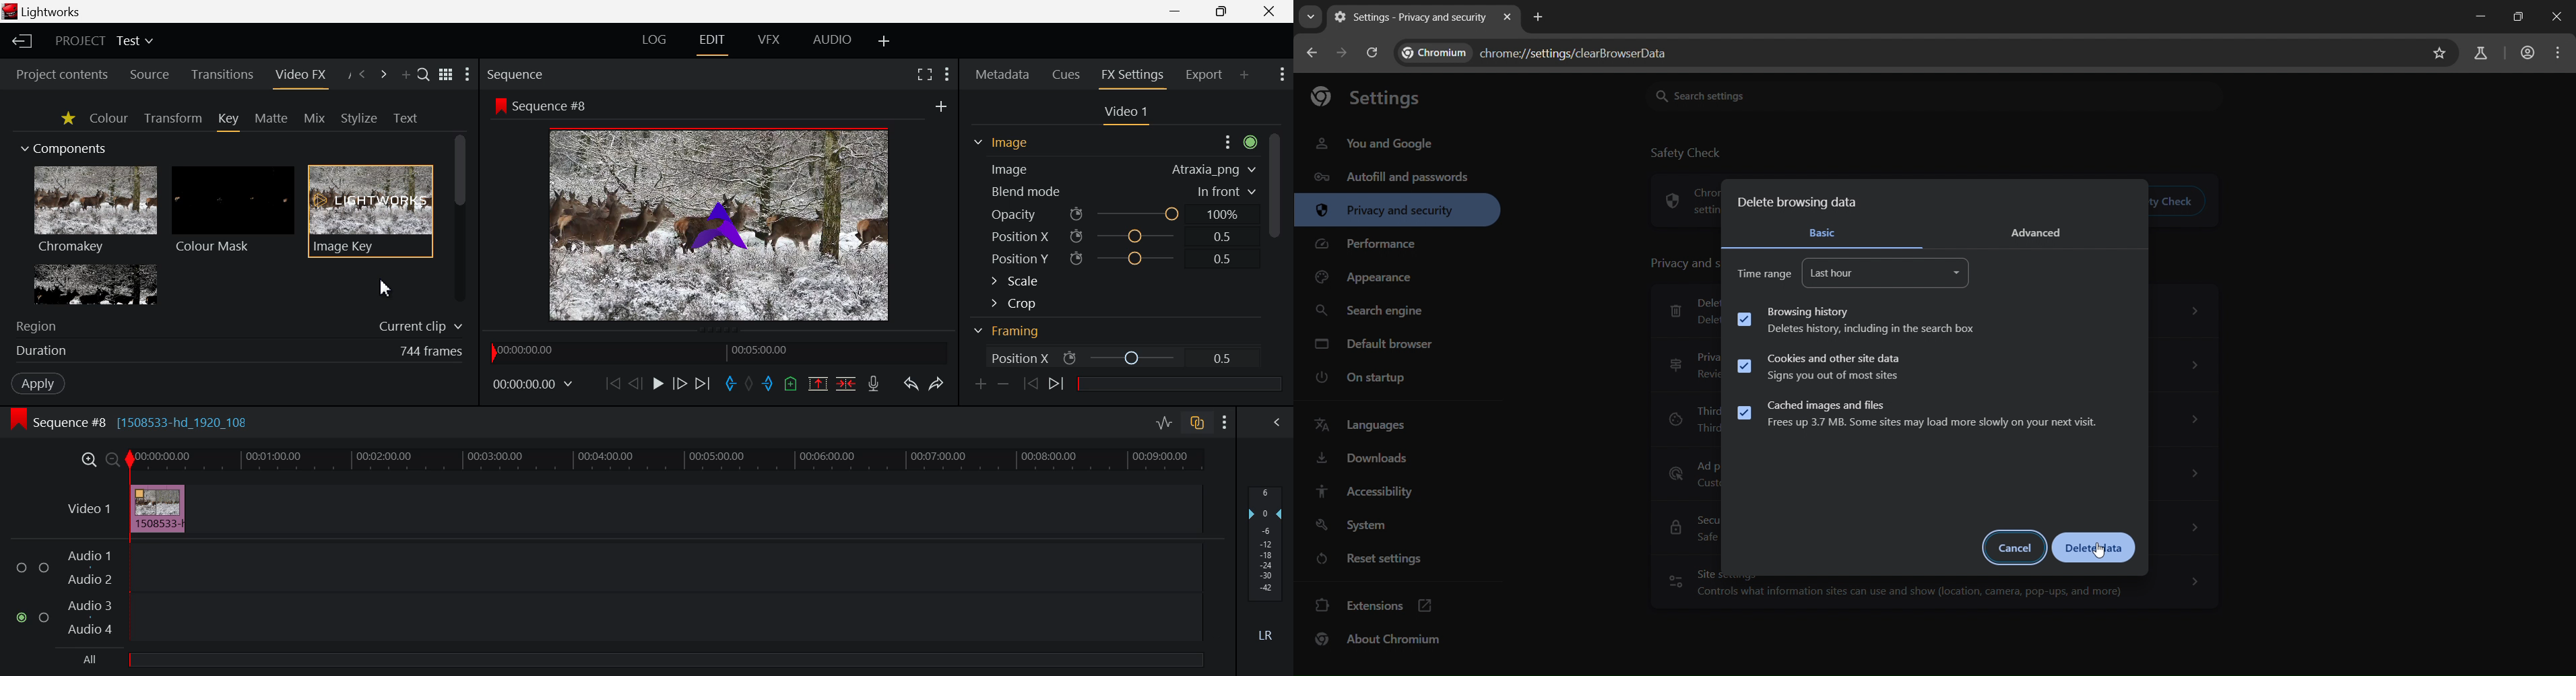  I want to click on Video FX, so click(304, 77).